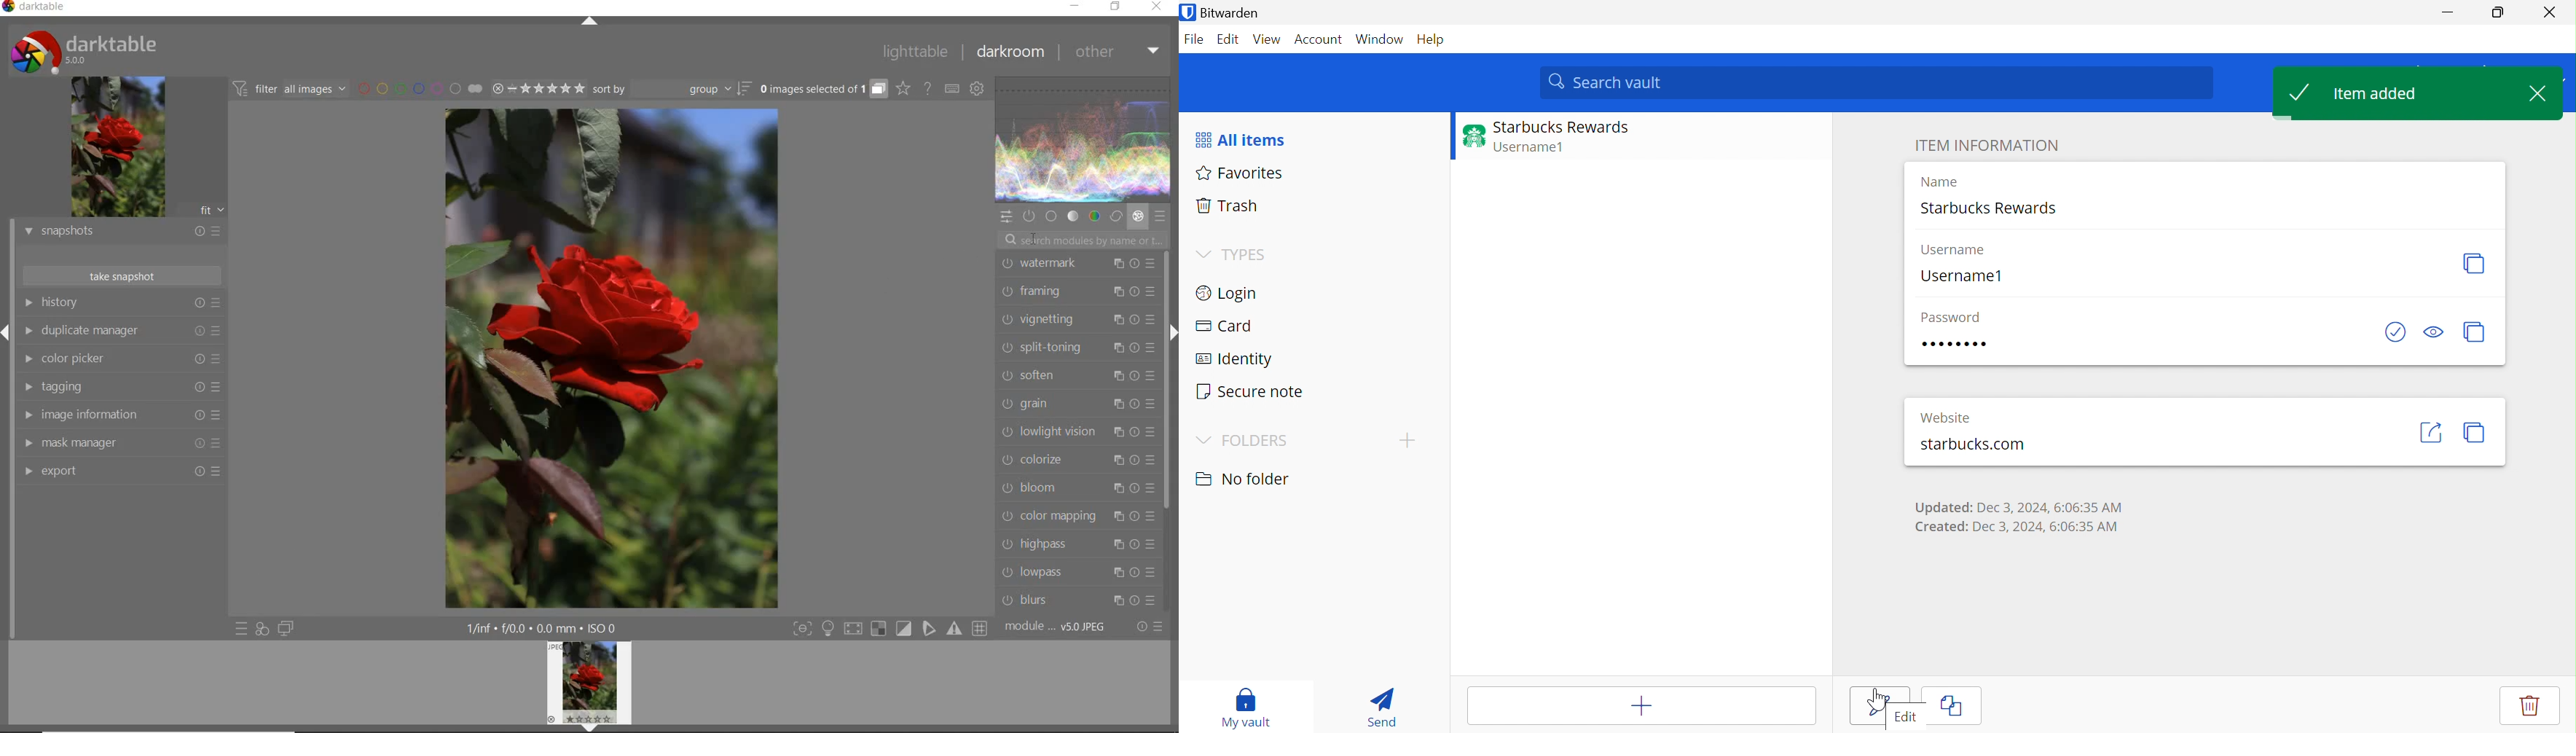  I want to click on color picker, so click(121, 361).